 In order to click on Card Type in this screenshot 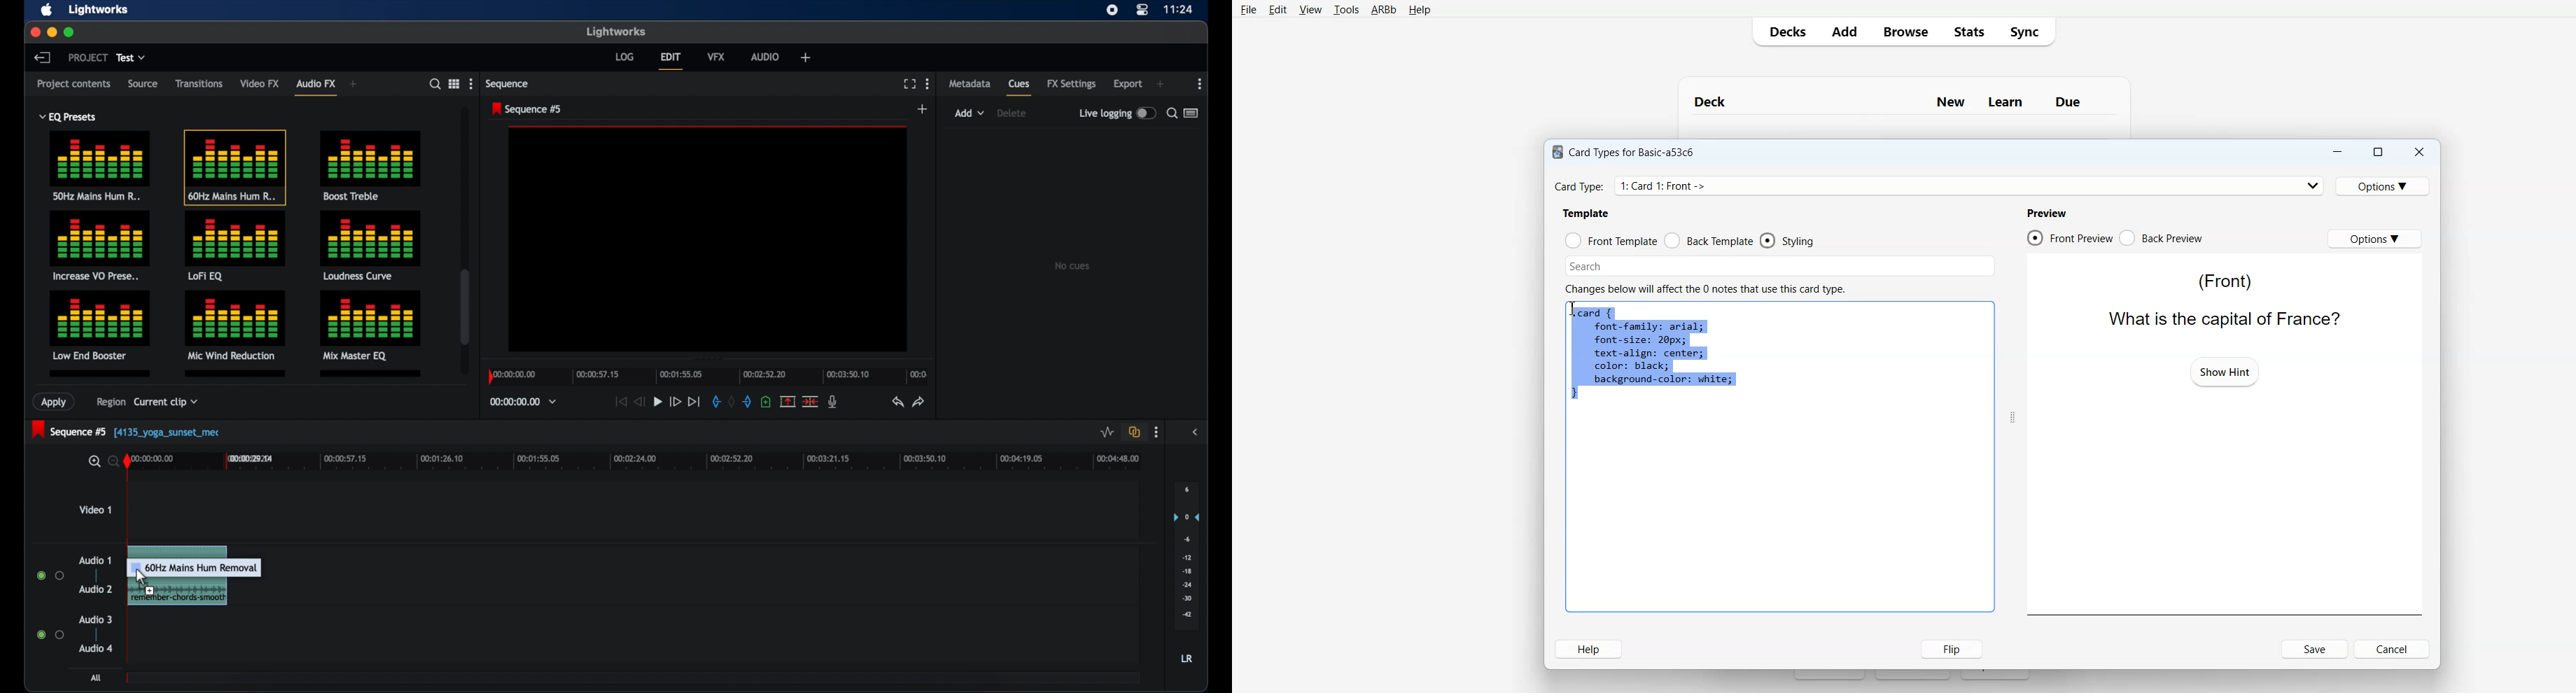, I will do `click(1940, 186)`.